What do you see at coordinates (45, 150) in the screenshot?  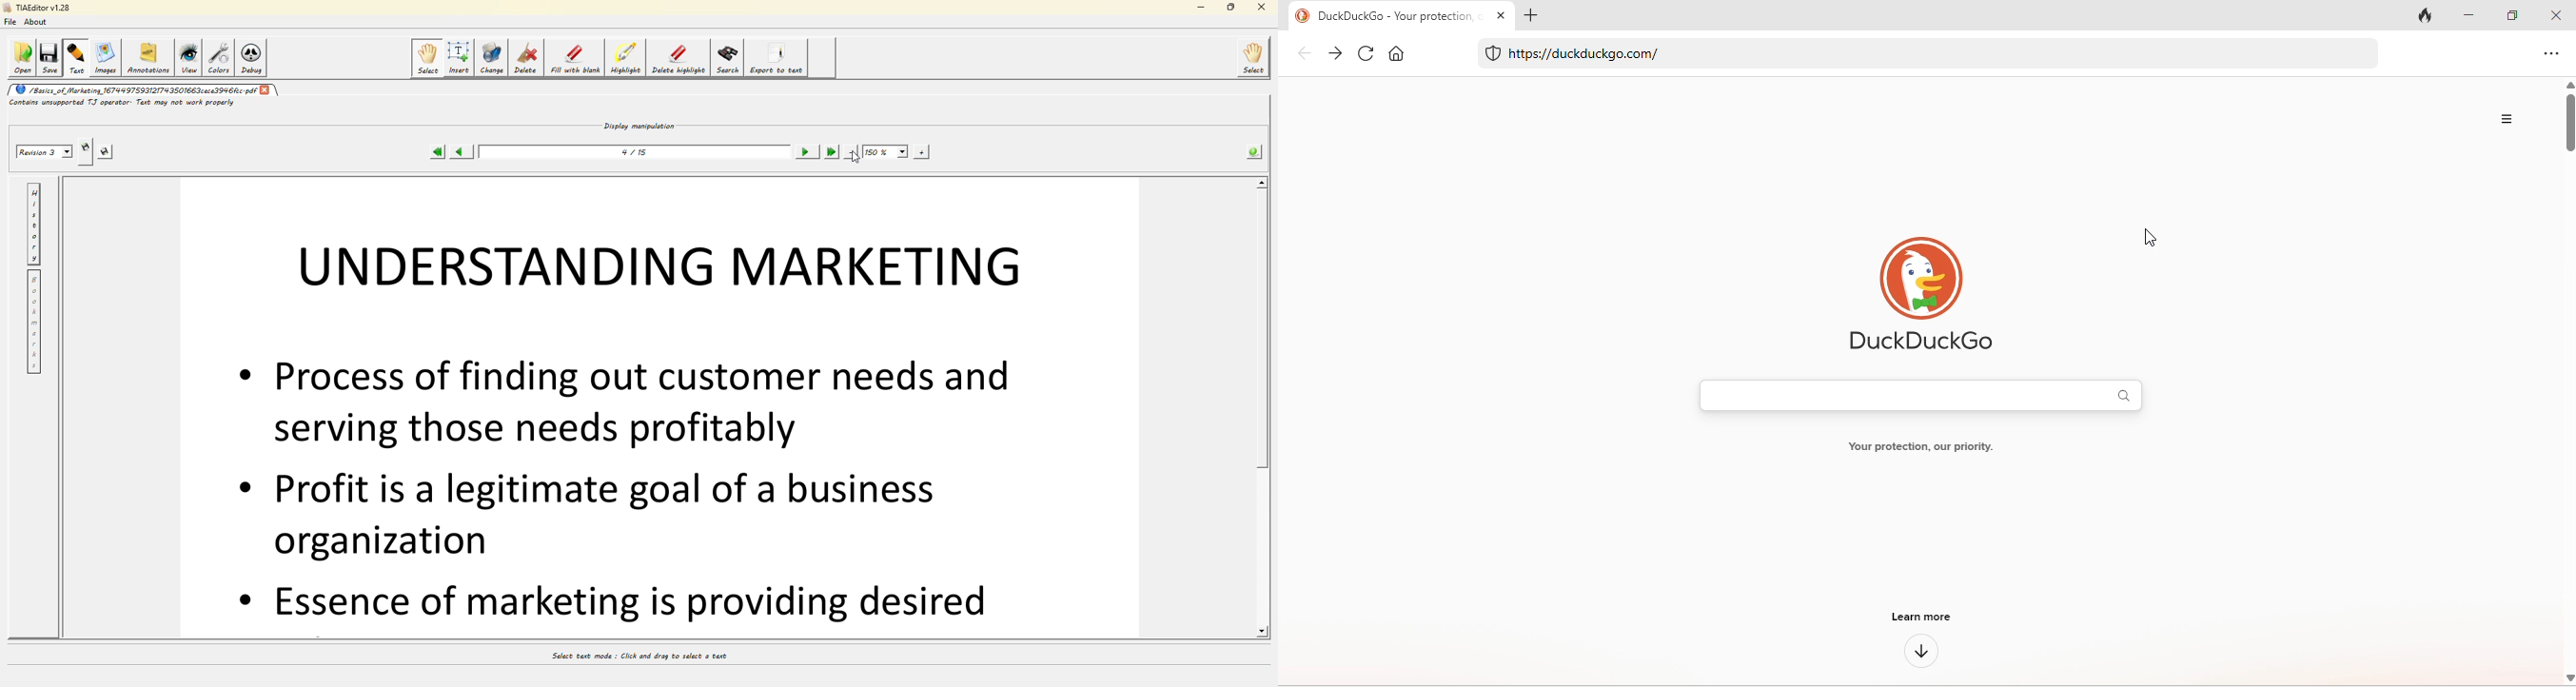 I see `revision` at bounding box center [45, 150].